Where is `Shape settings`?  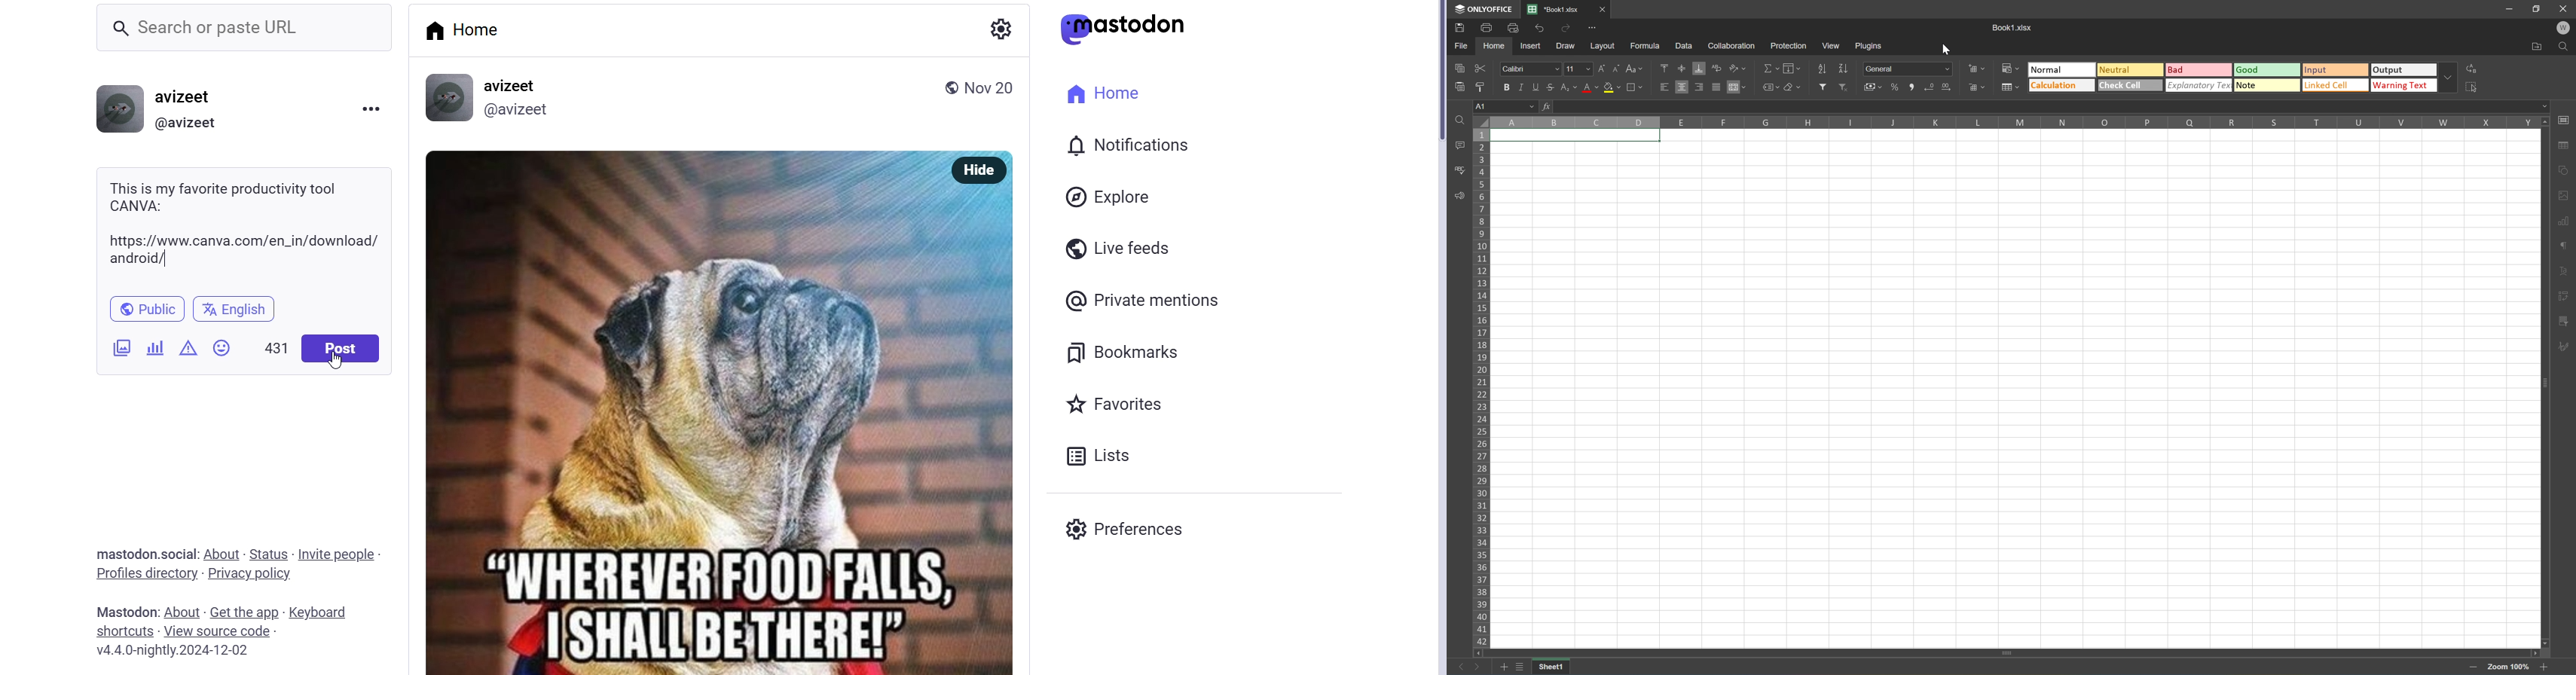
Shape settings is located at coordinates (2562, 195).